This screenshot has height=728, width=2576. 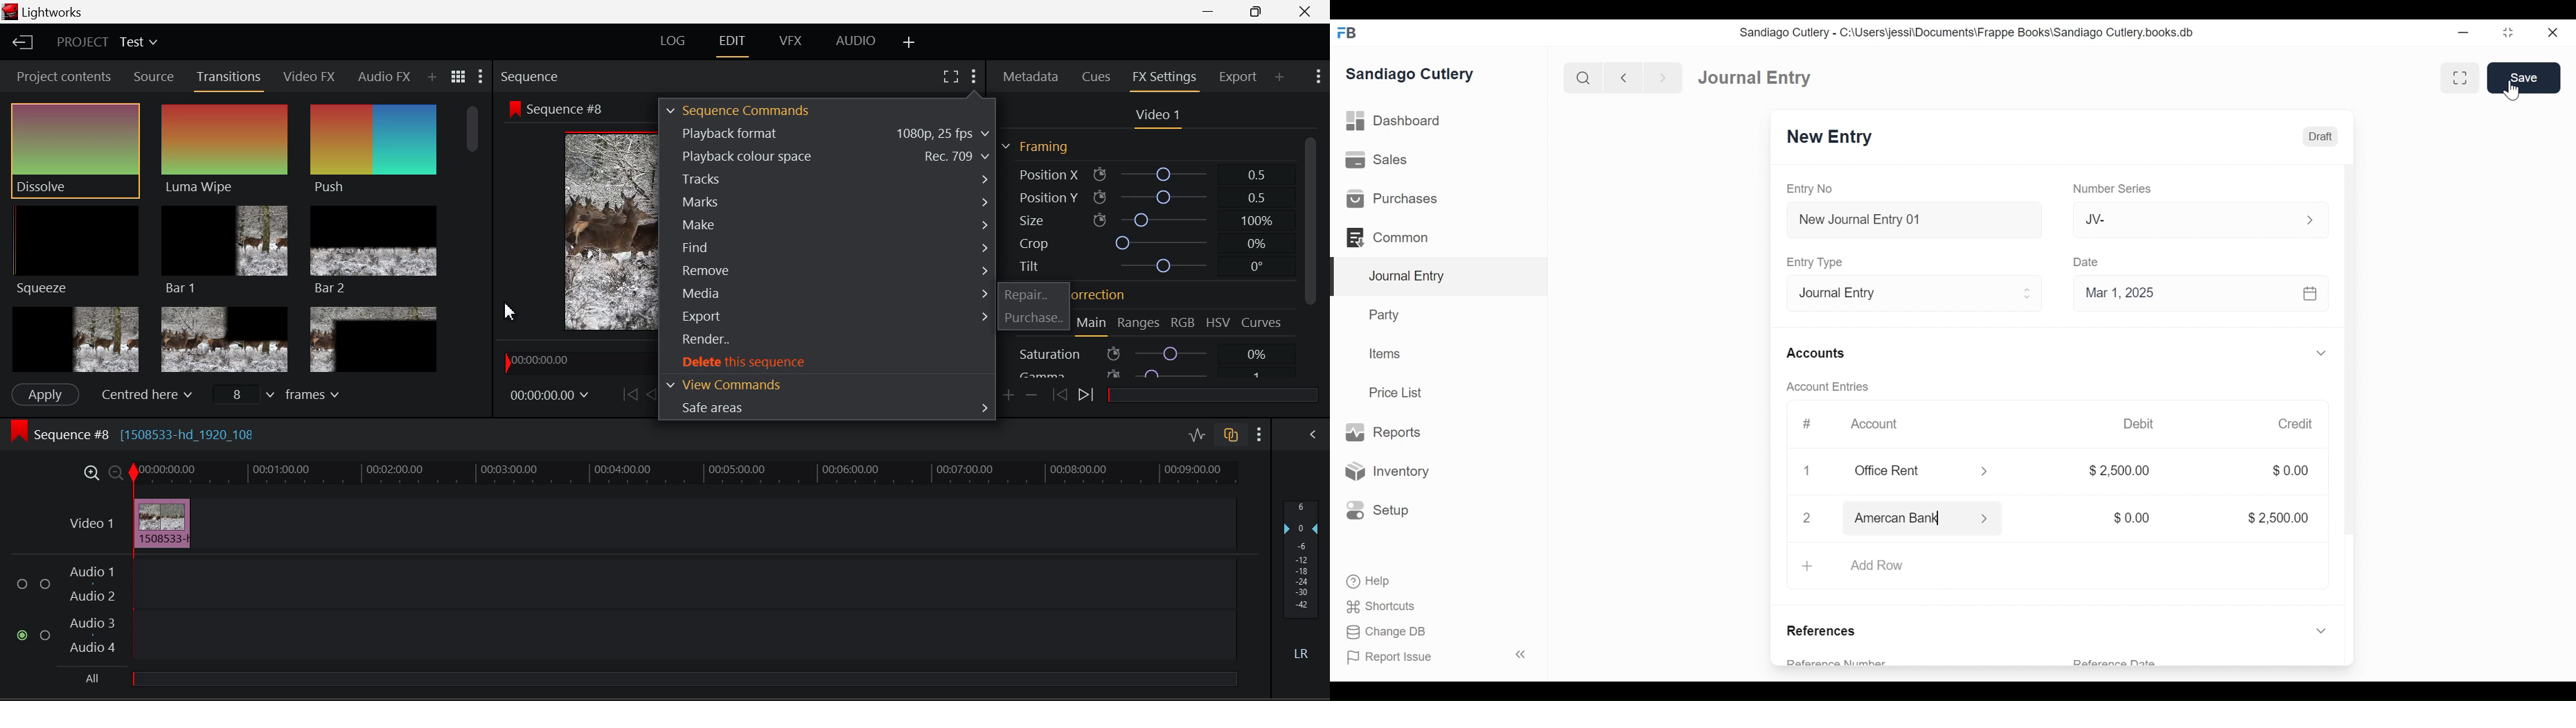 I want to click on Shortcuts, so click(x=1375, y=607).